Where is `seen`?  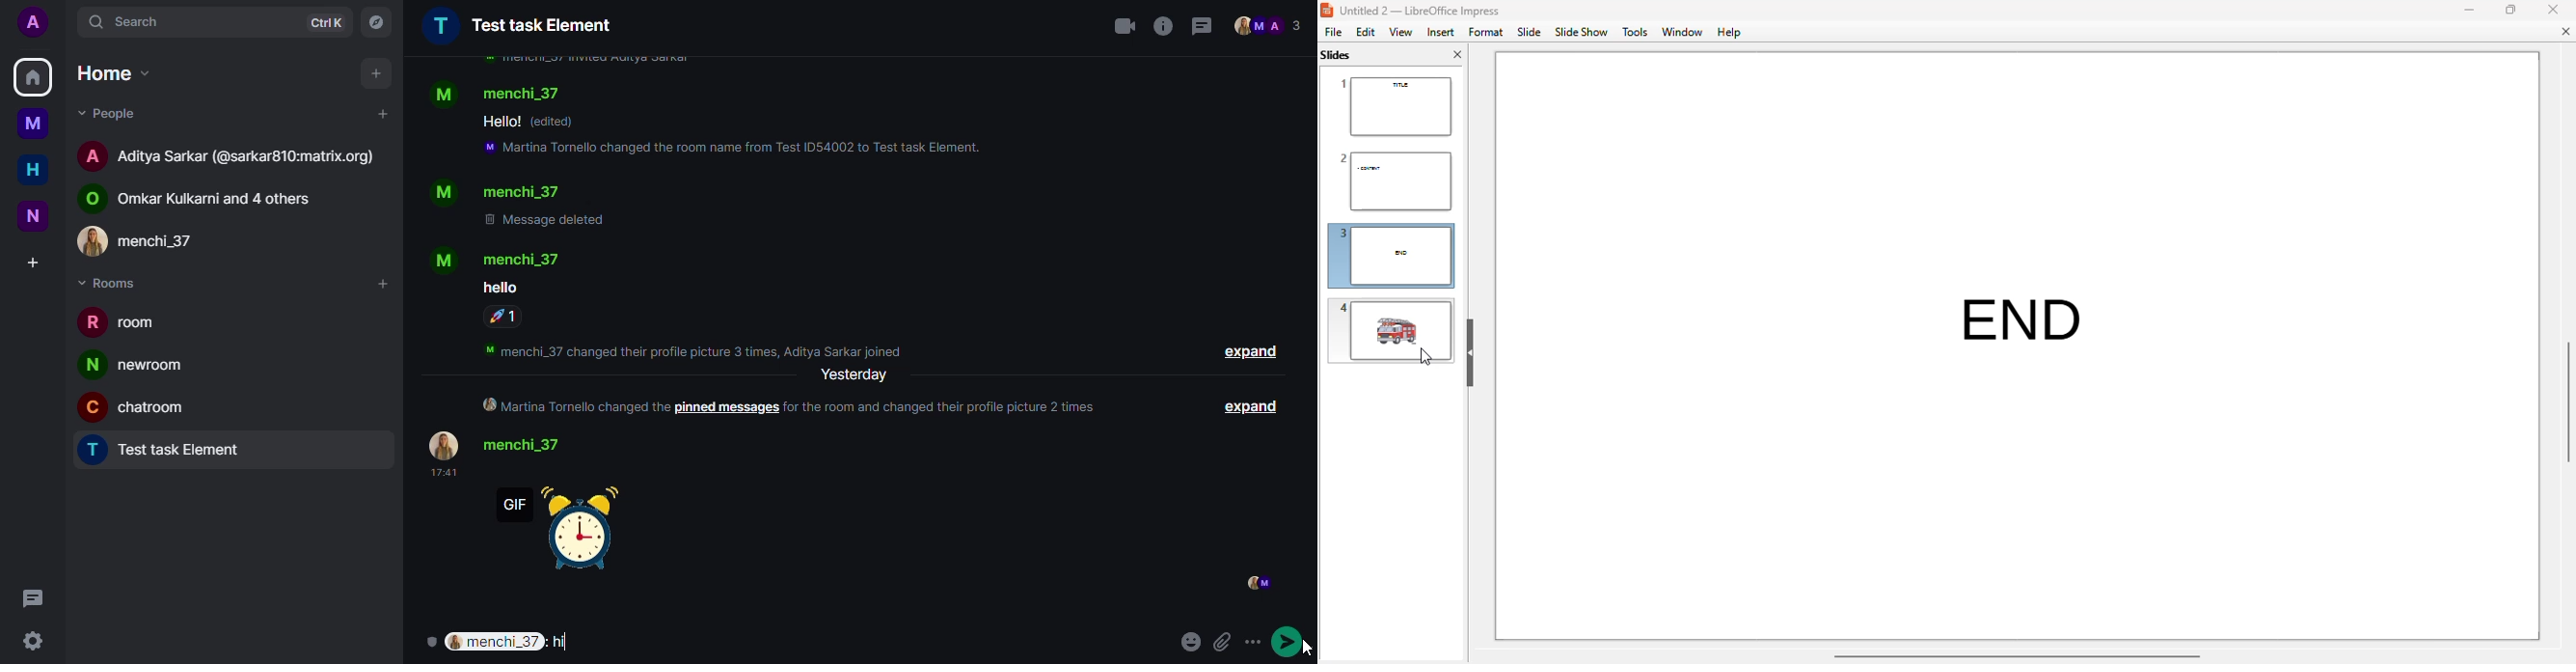
seen is located at coordinates (1257, 583).